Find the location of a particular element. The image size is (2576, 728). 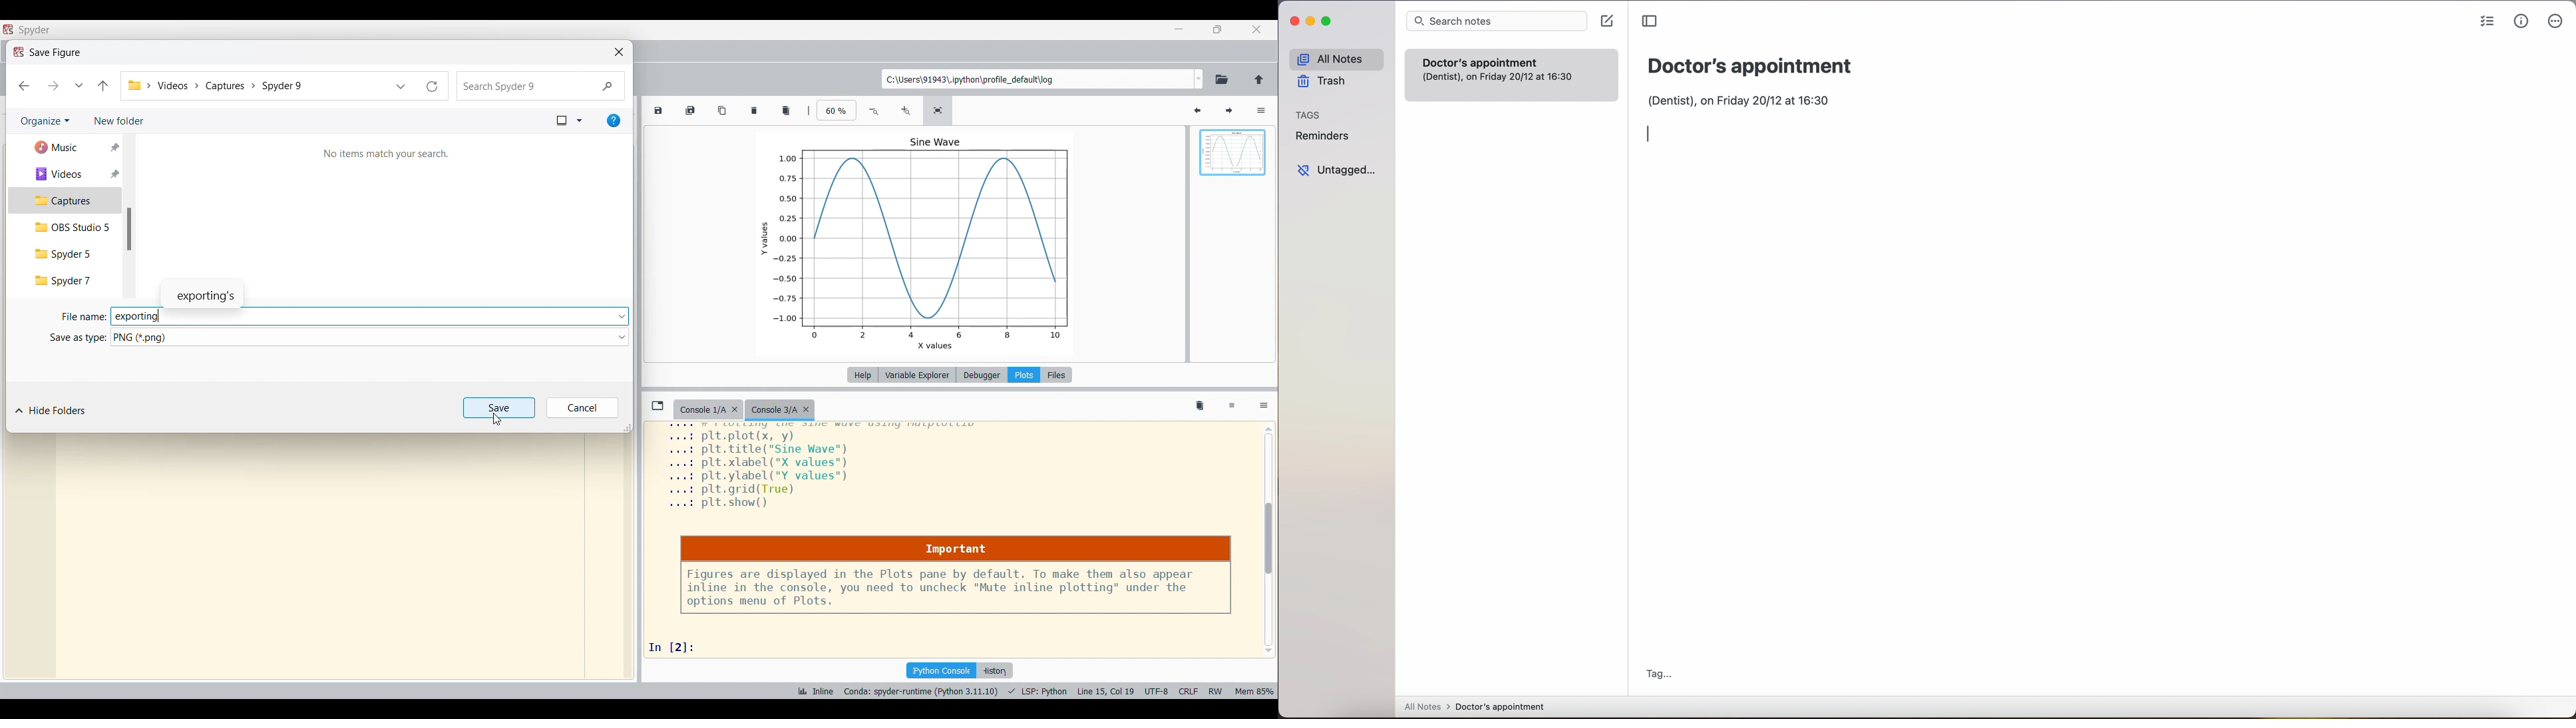

Interrupt kernel is located at coordinates (1232, 407).